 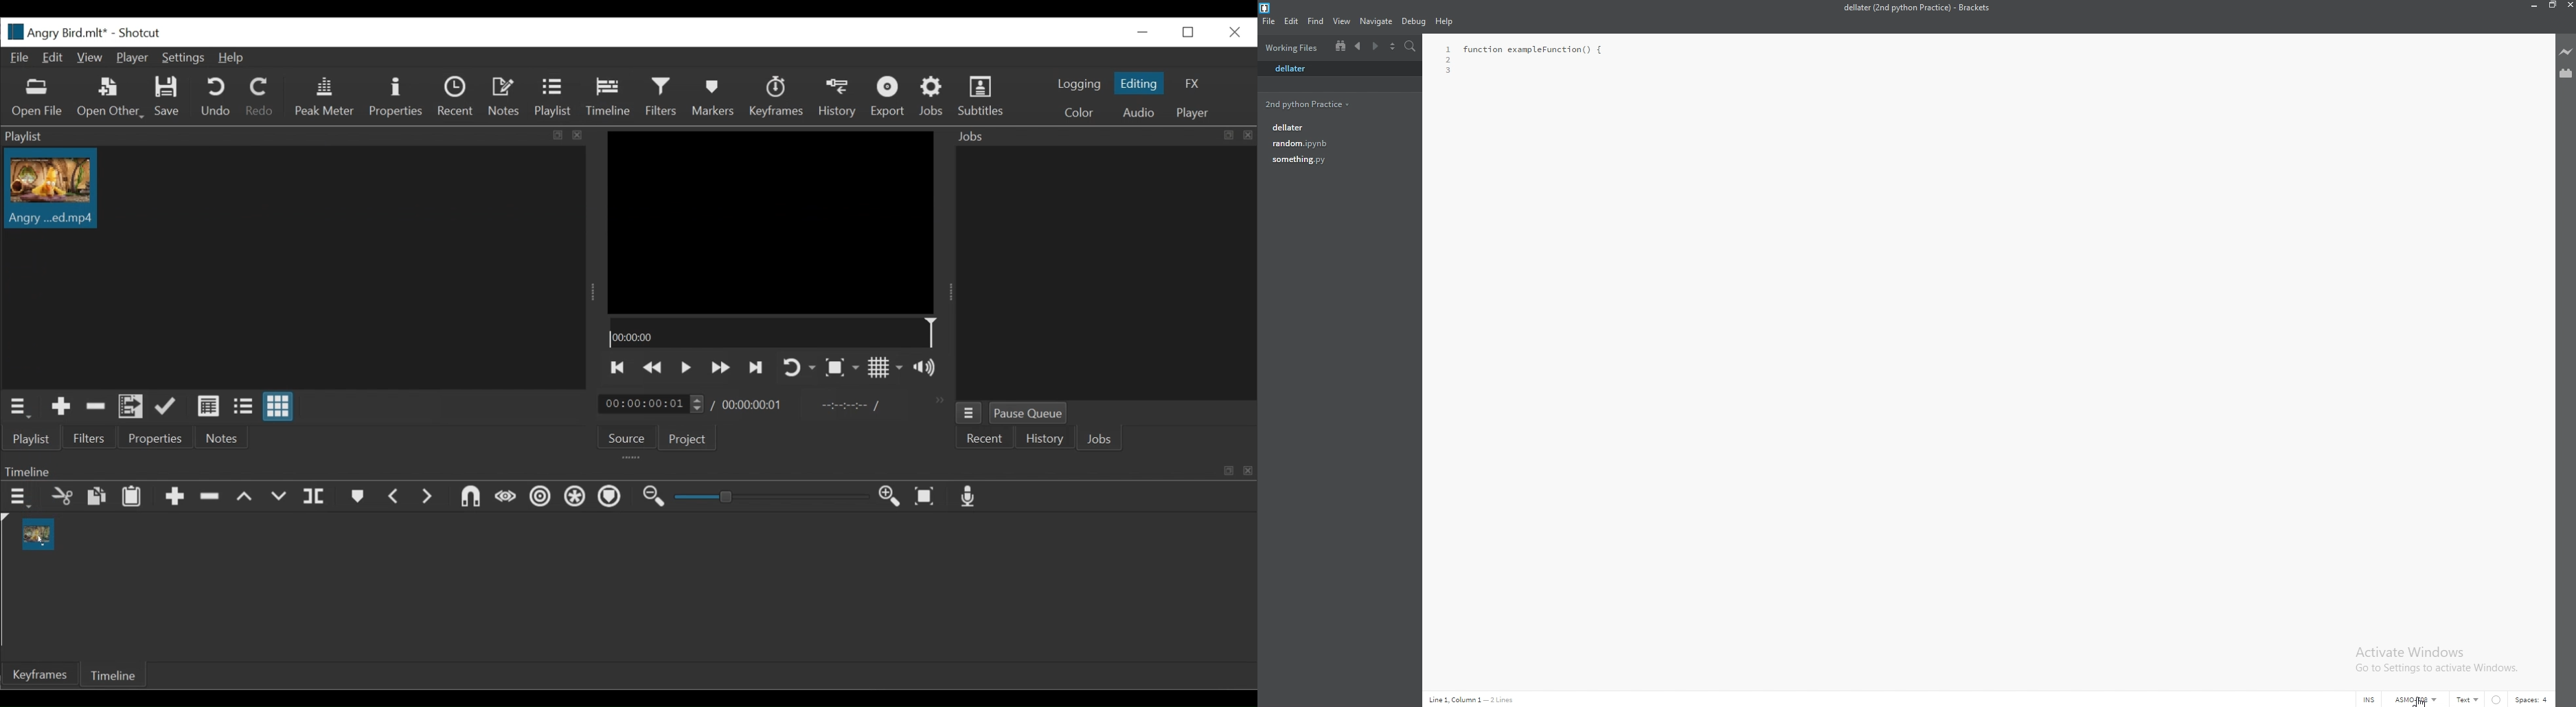 I want to click on Restore, so click(x=1187, y=32).